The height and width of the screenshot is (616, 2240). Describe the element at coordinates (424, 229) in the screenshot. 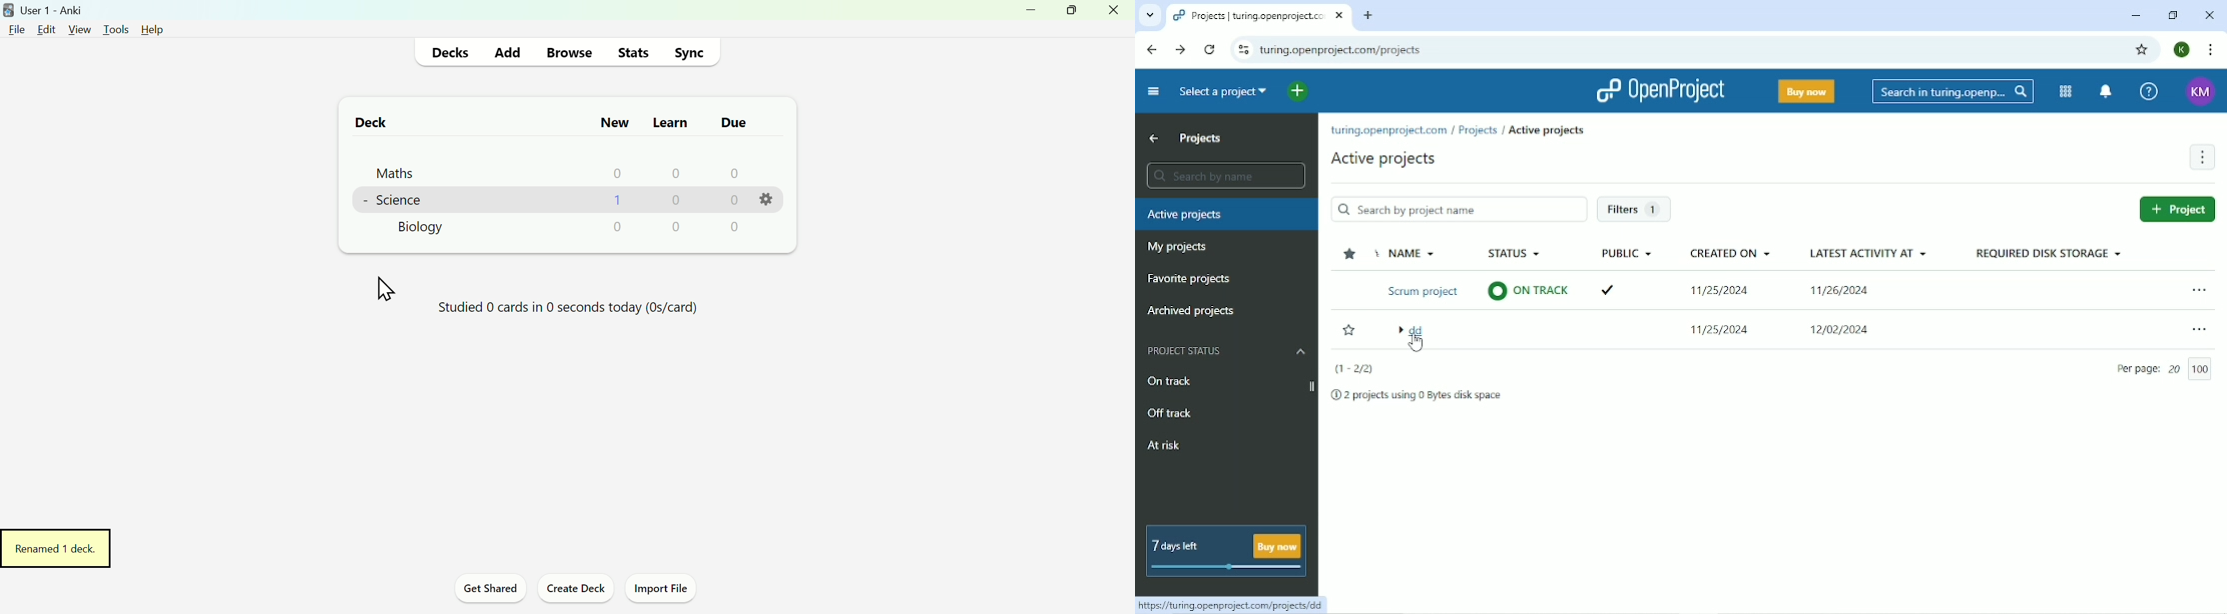

I see `Biology` at that location.